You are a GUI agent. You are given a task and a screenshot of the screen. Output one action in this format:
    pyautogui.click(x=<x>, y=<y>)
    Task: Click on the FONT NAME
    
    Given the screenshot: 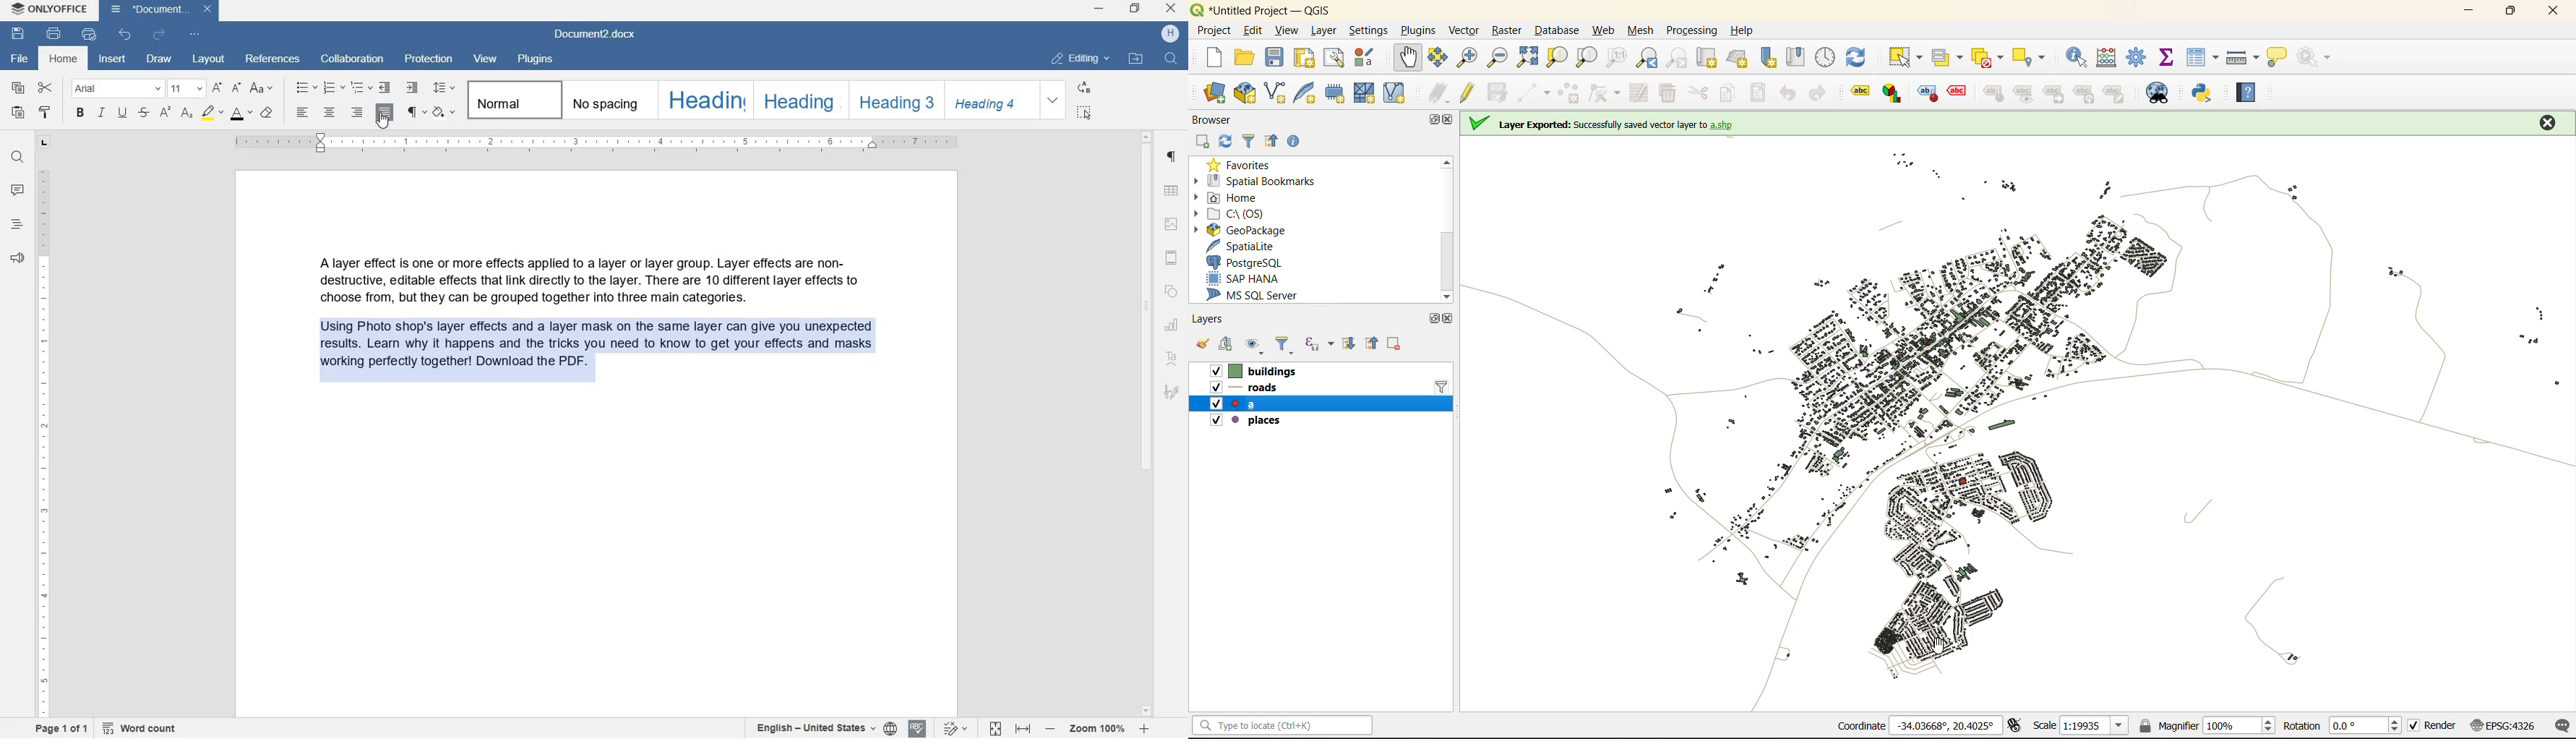 What is the action you would take?
    pyautogui.click(x=115, y=88)
    